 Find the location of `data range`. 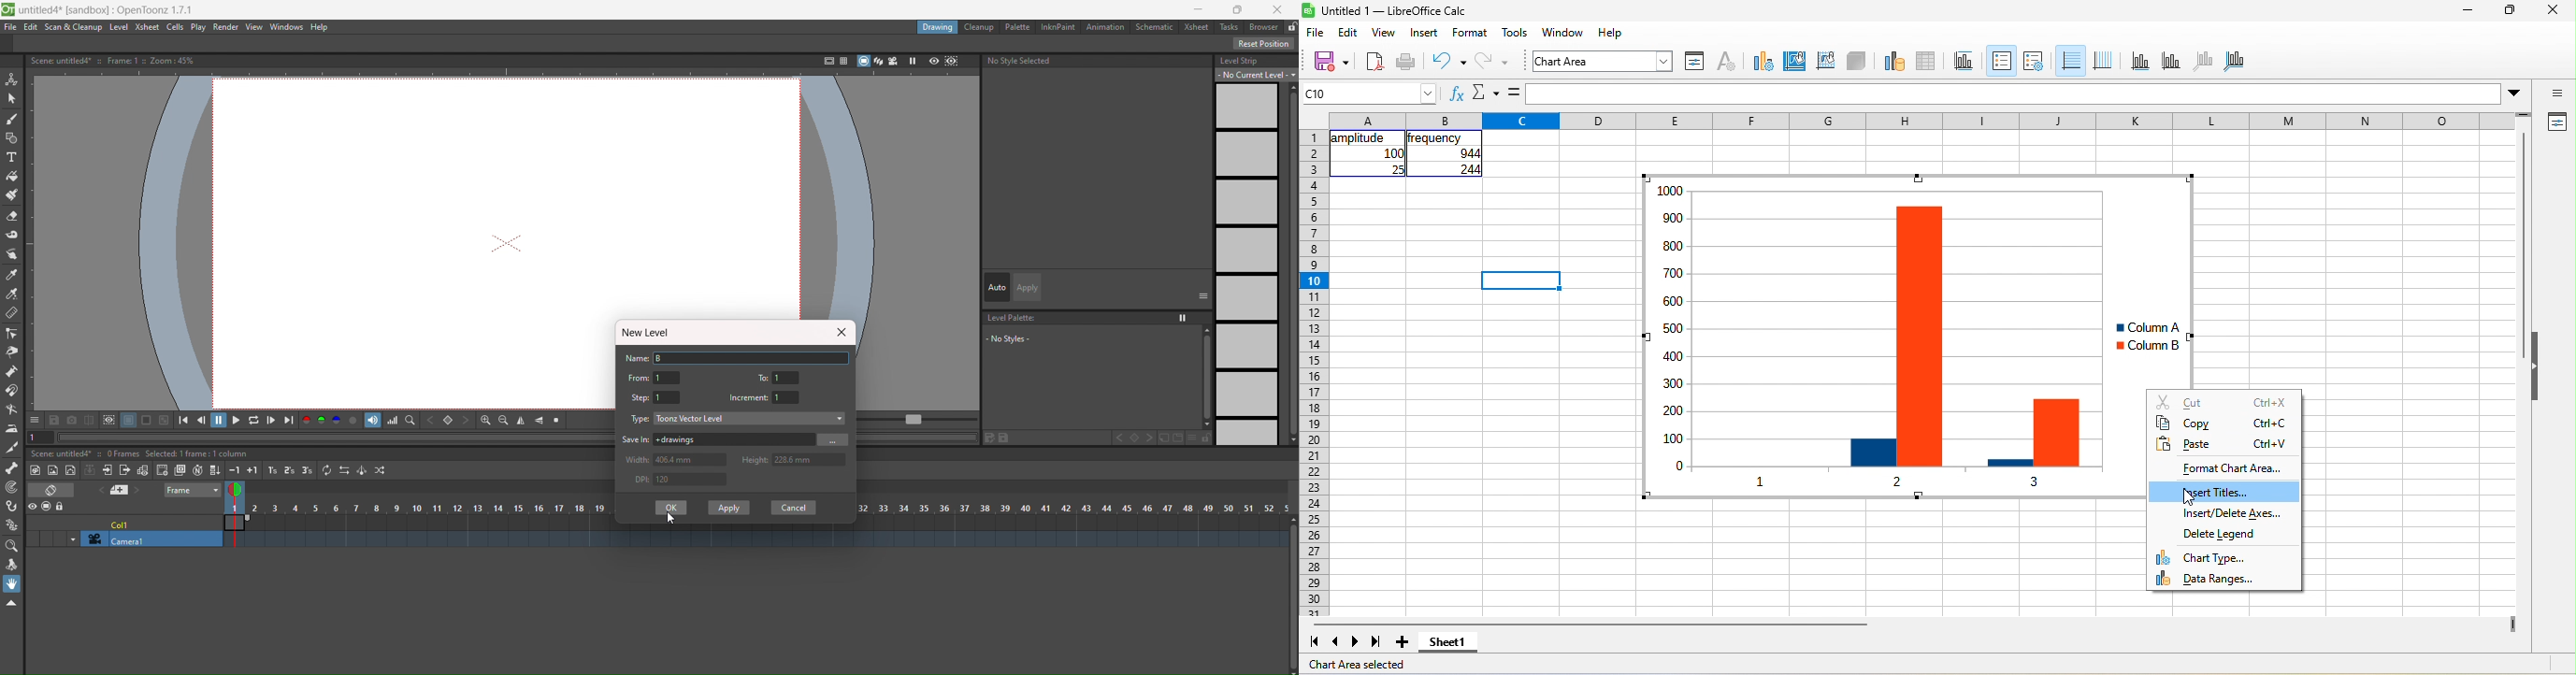

data range is located at coordinates (1894, 62).